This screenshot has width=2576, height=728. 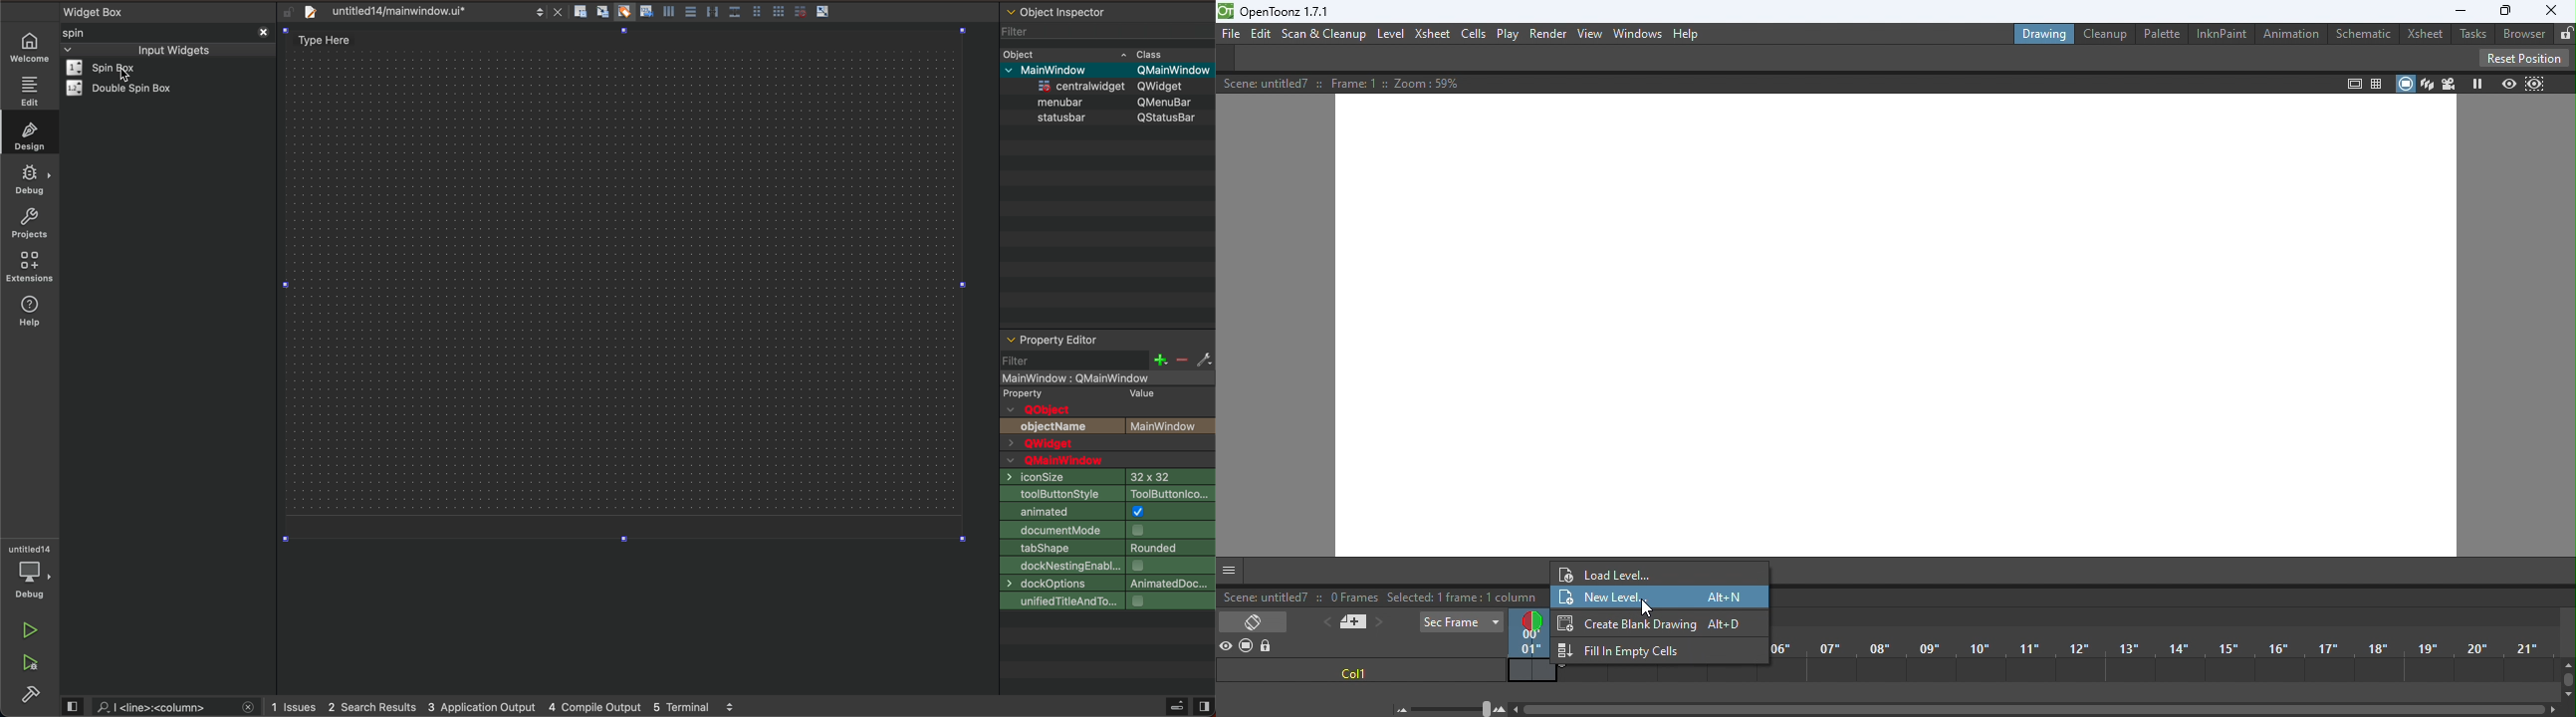 I want to click on filter, so click(x=1108, y=360).